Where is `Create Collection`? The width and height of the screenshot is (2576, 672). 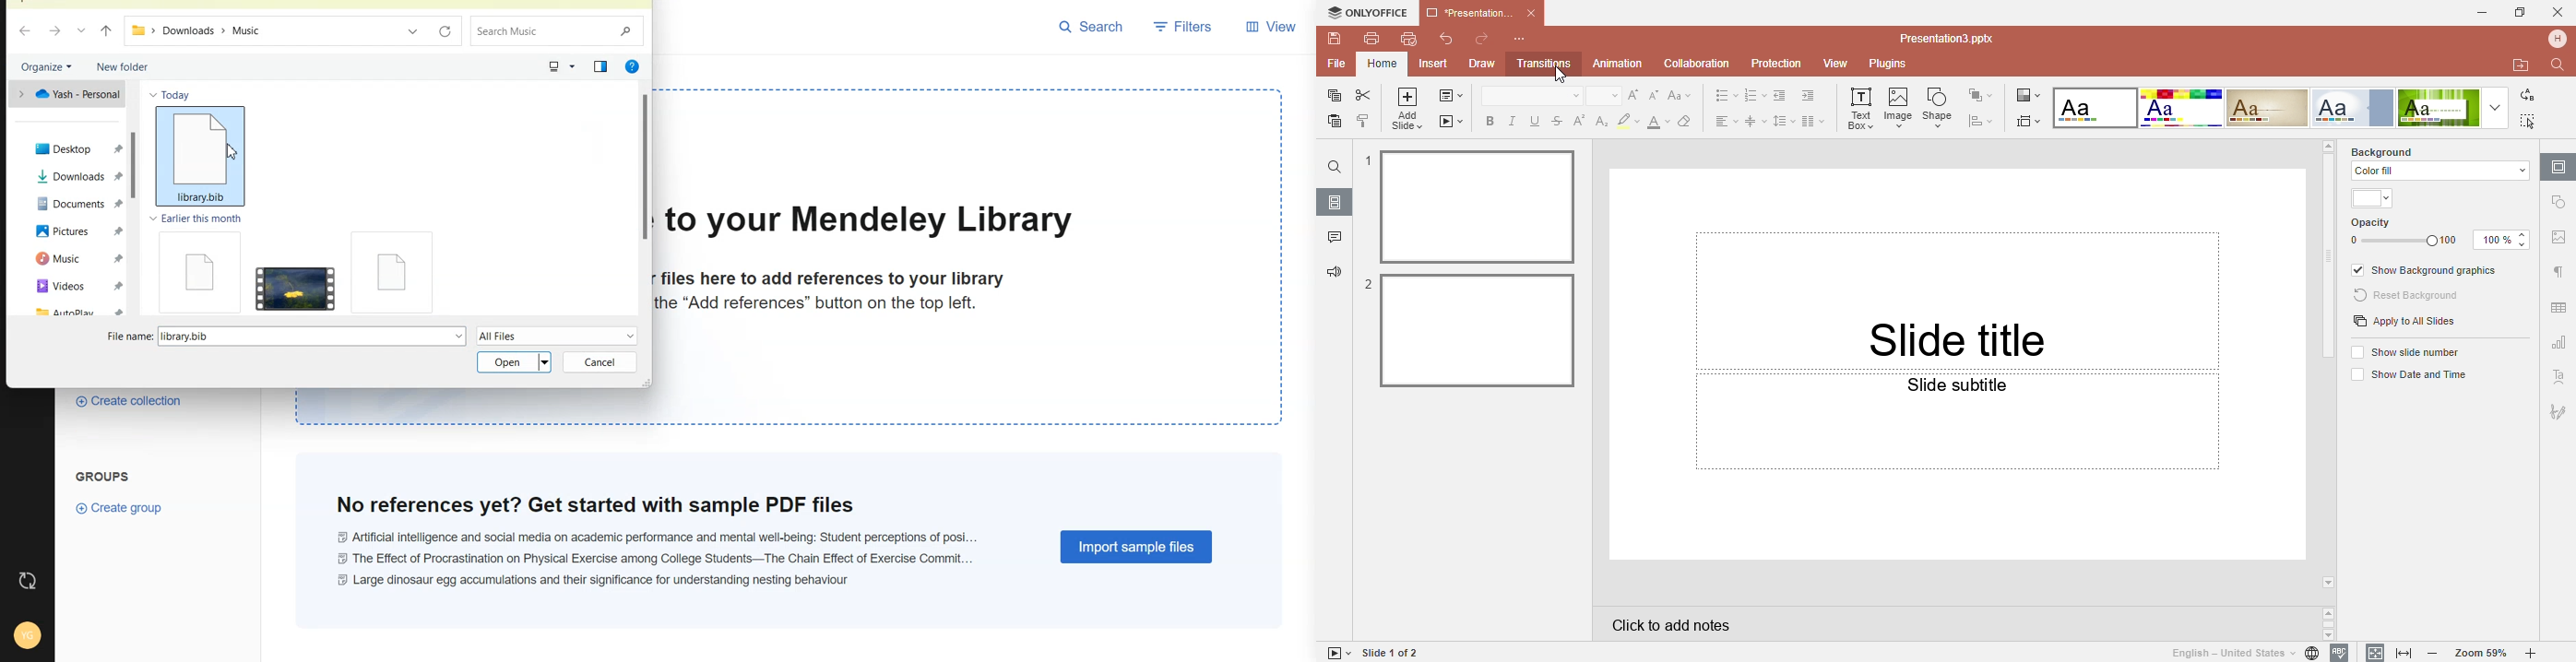 Create Collection is located at coordinates (173, 409).